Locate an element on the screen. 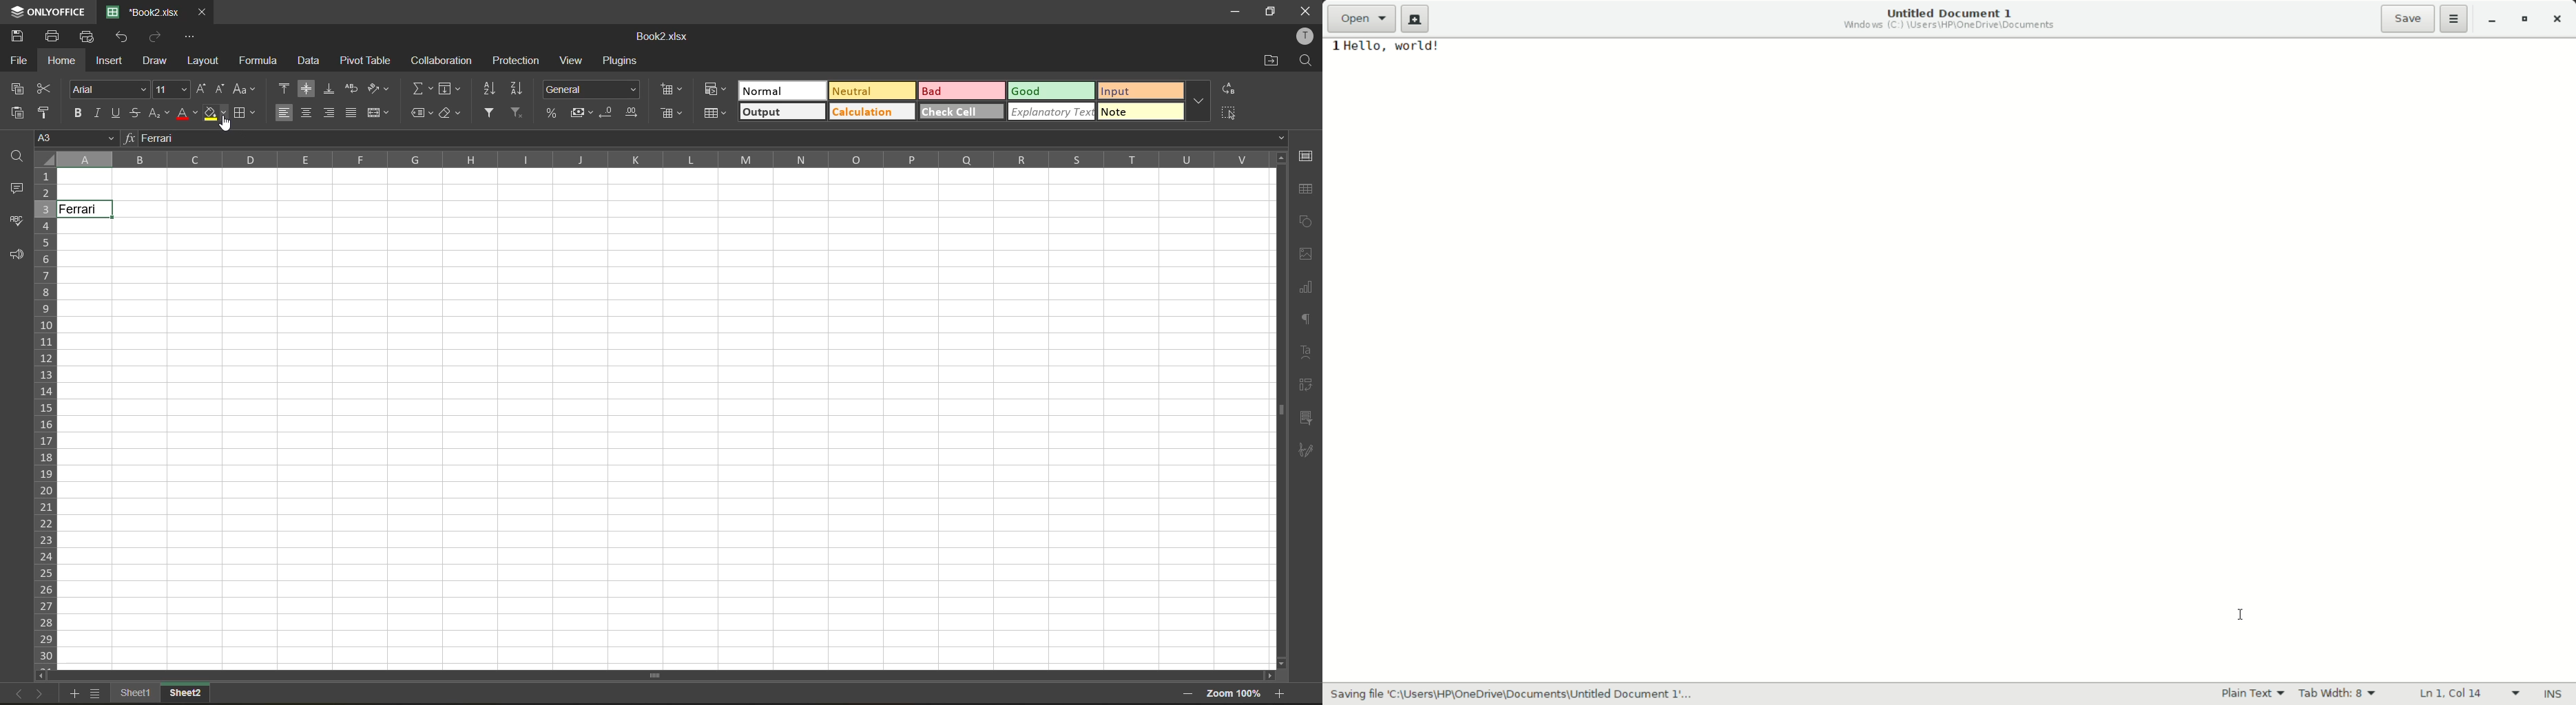 The height and width of the screenshot is (728, 2576). strikethrough is located at coordinates (136, 115).